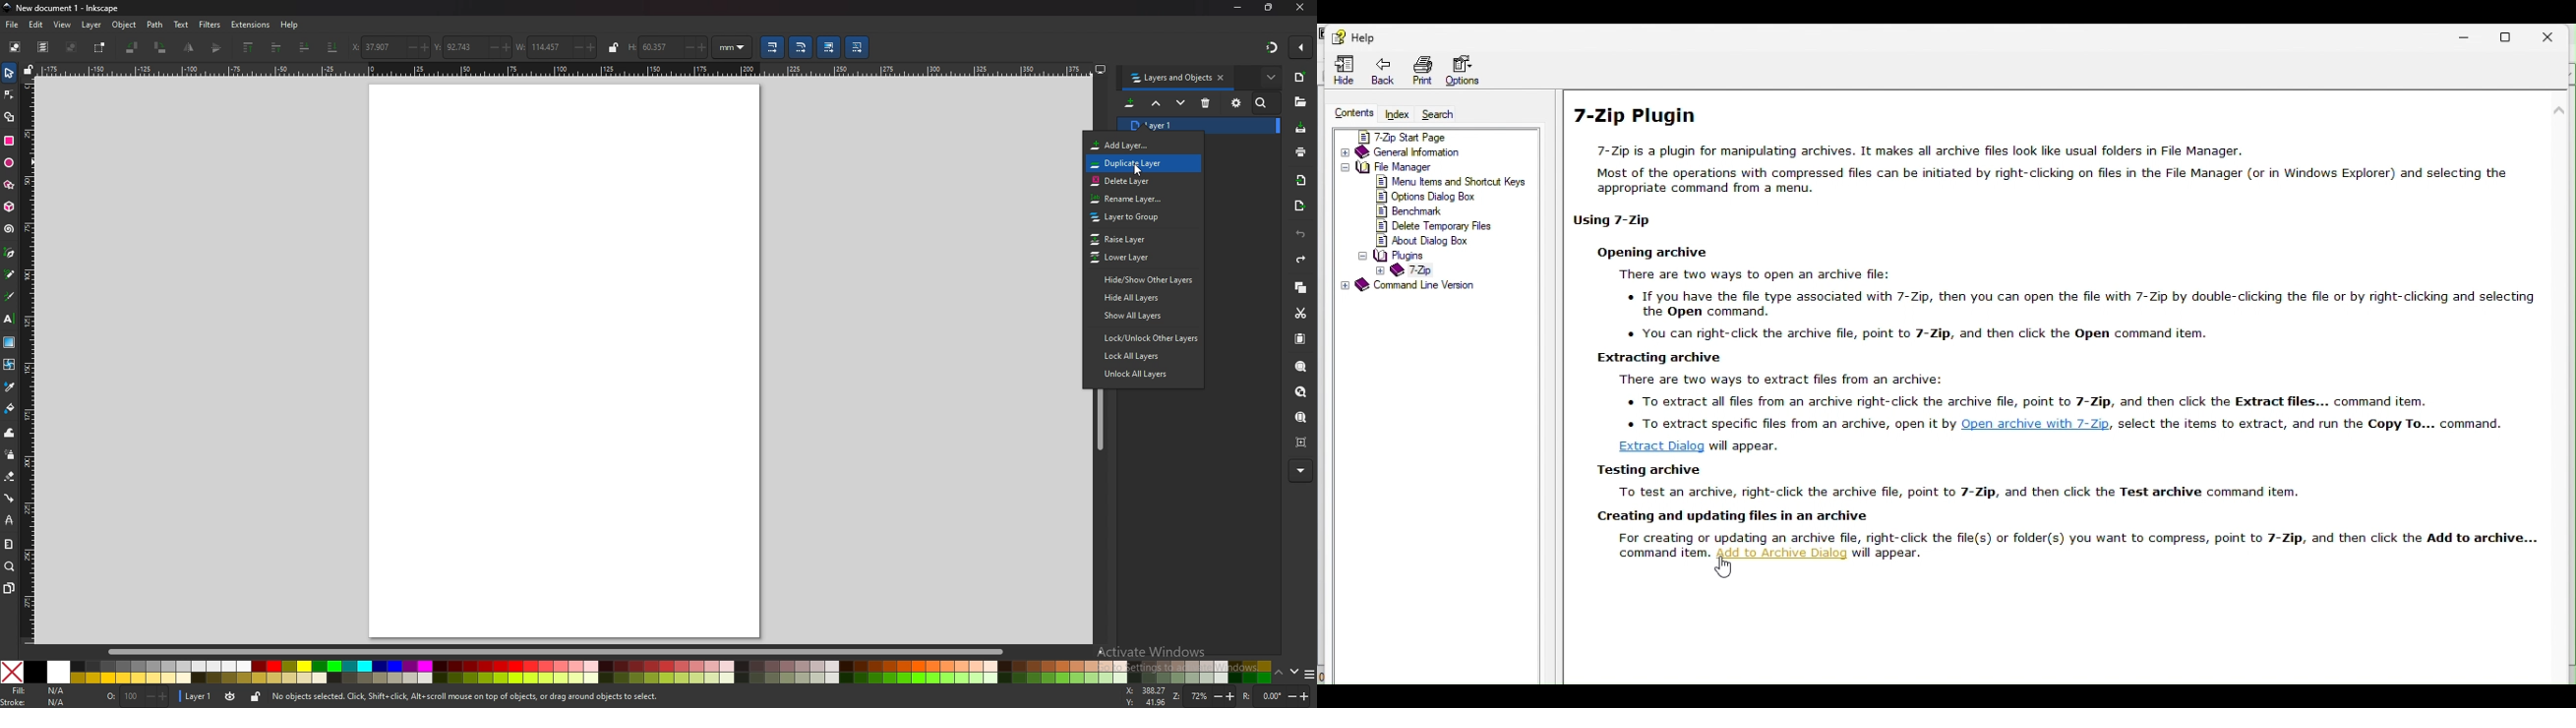  I want to click on Options, so click(1473, 70).